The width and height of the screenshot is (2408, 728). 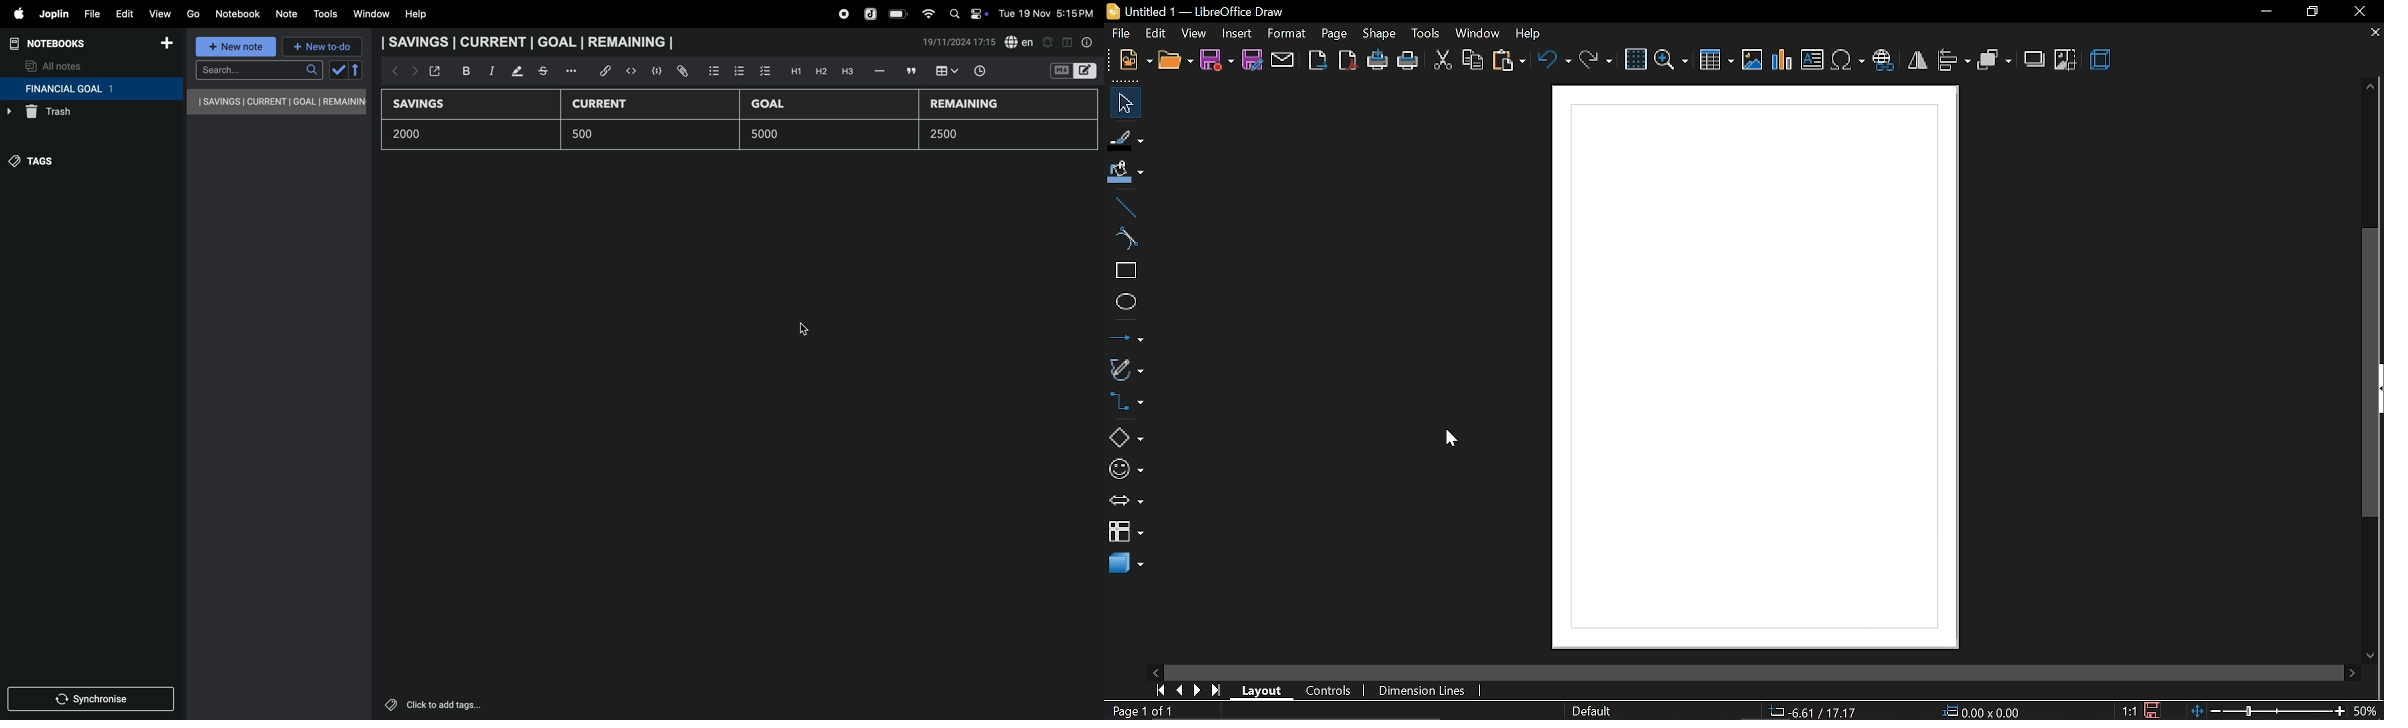 I want to click on paste, so click(x=1509, y=62).